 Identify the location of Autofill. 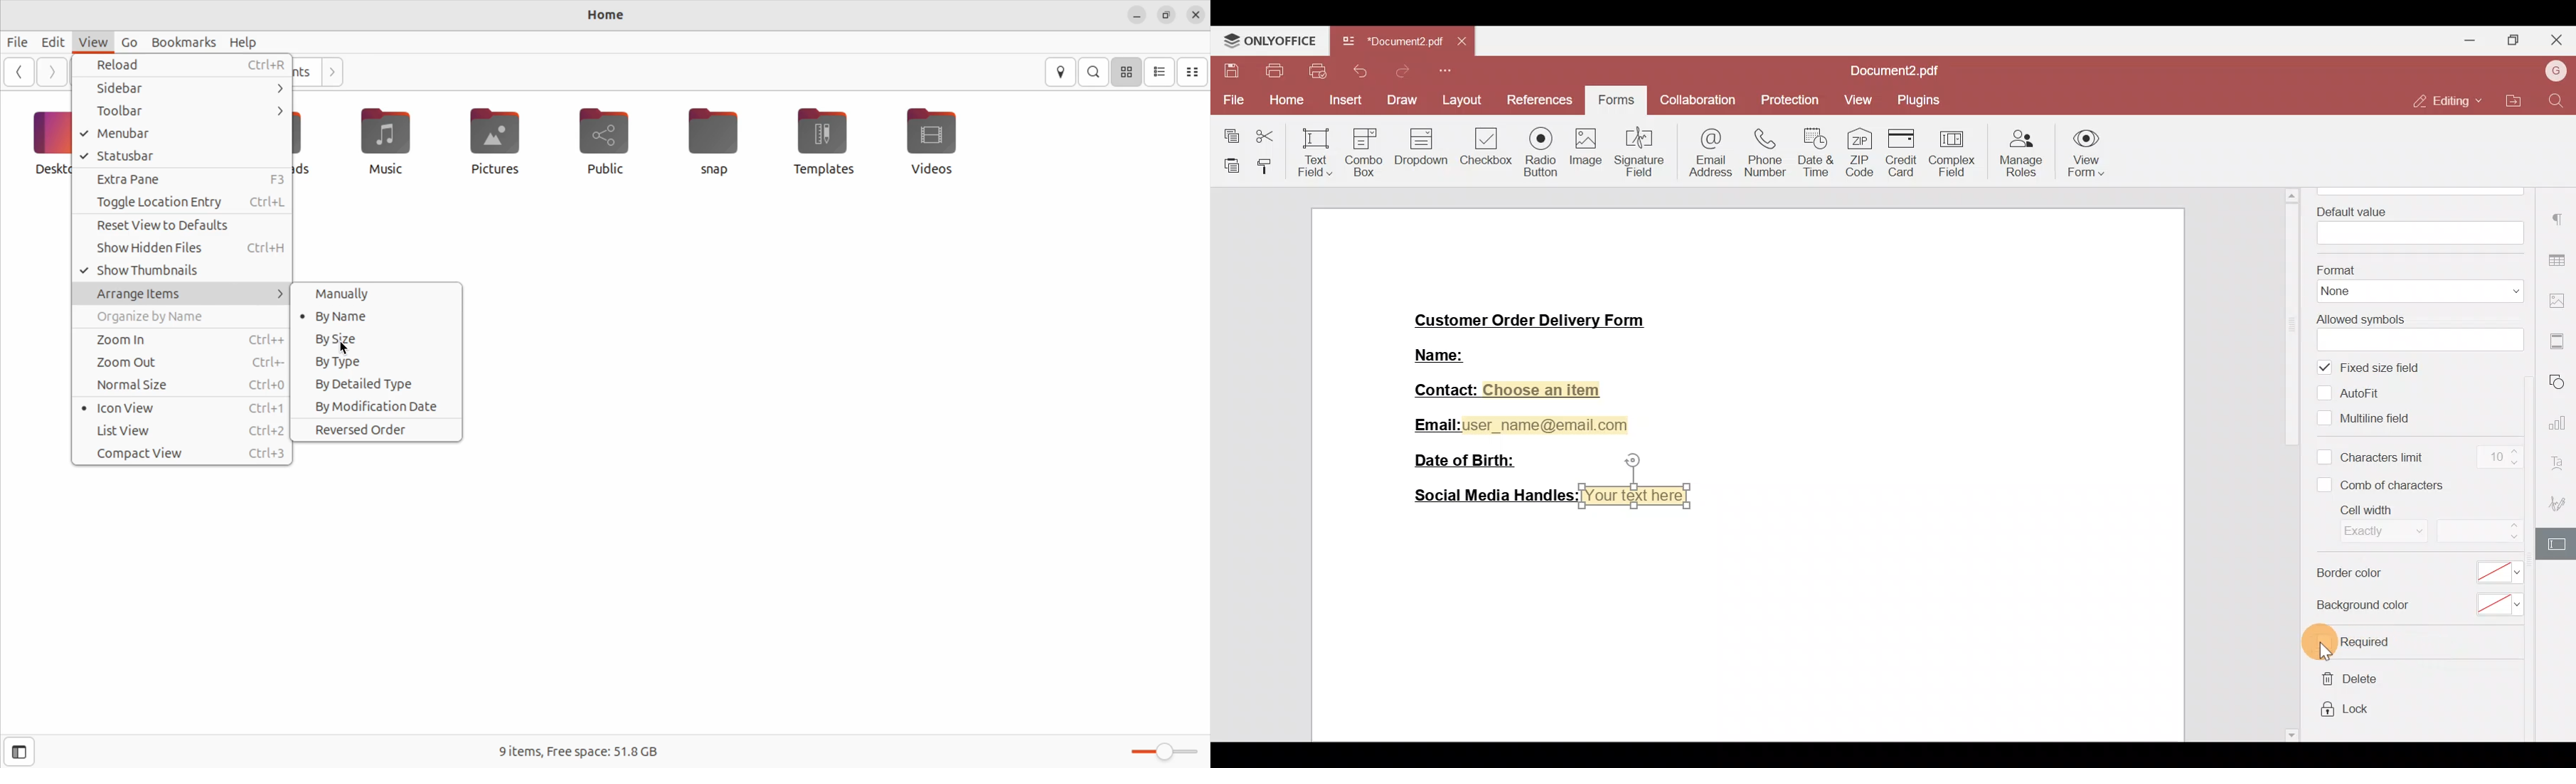
(2356, 393).